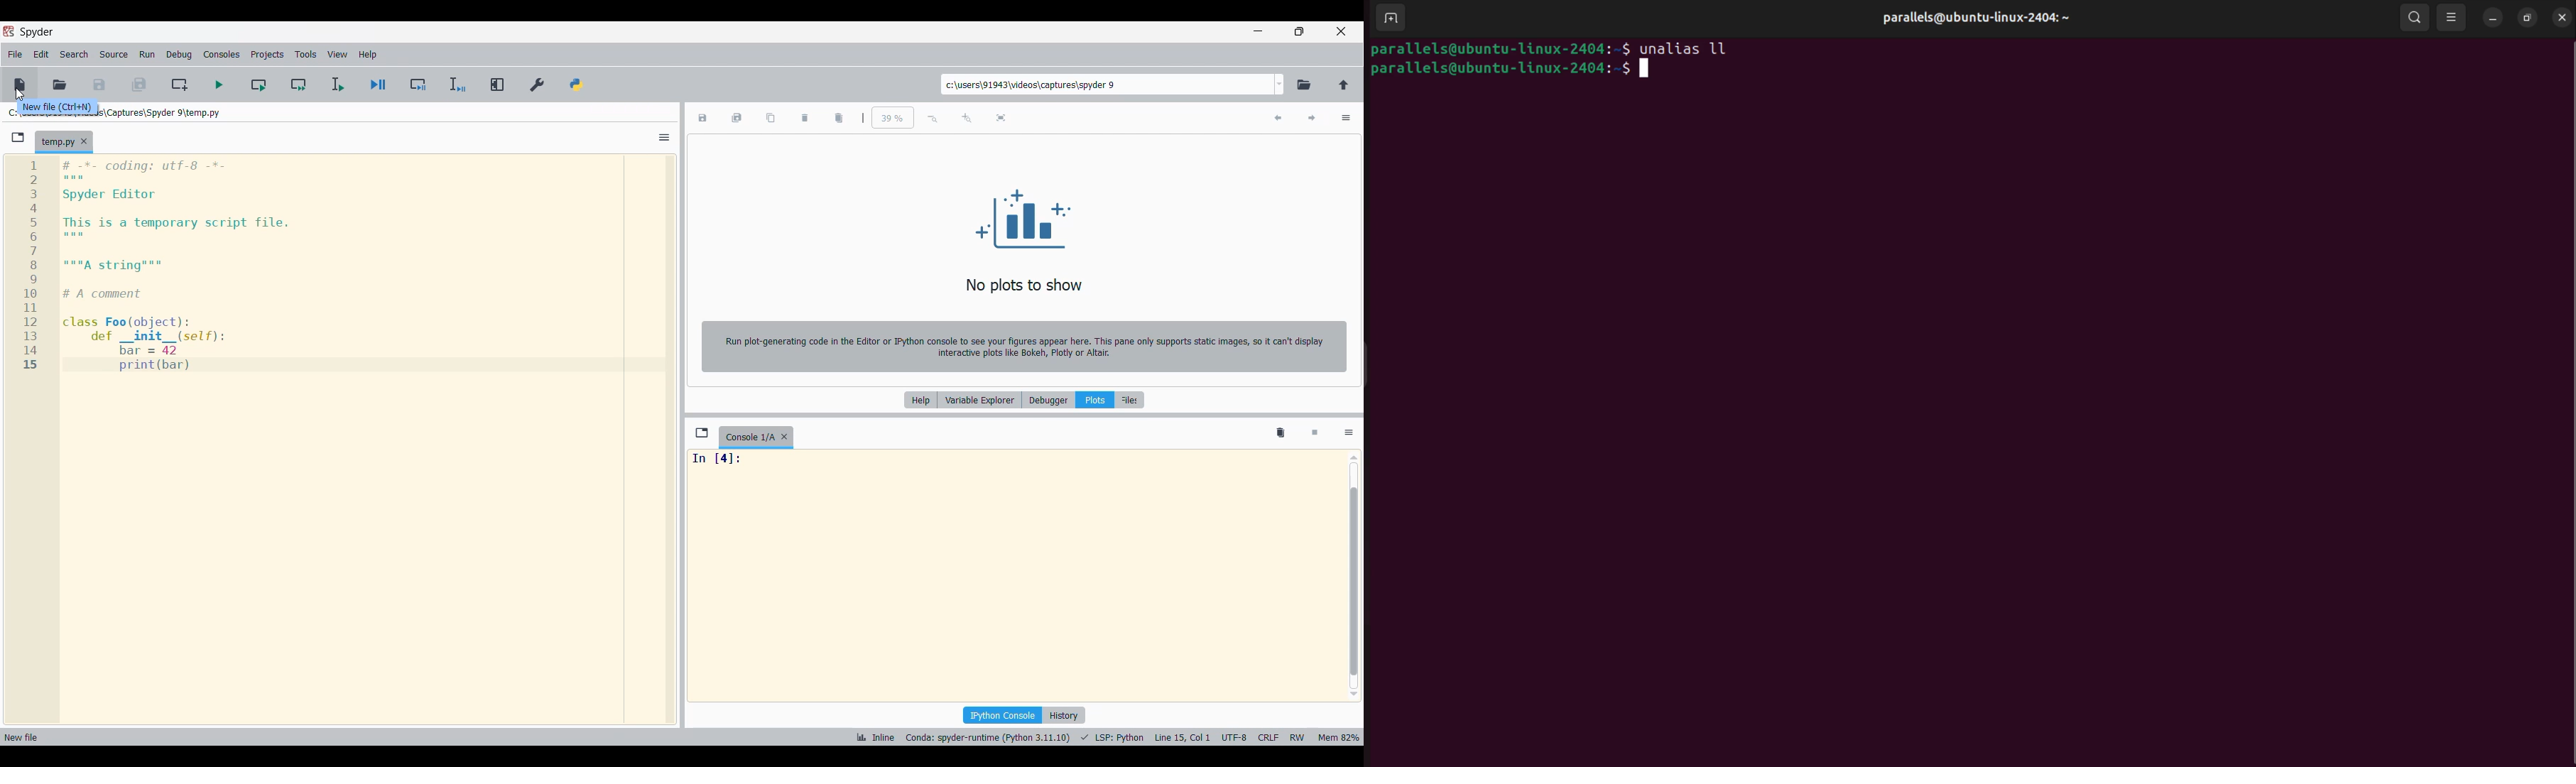 Image resolution: width=2576 pixels, height=784 pixels. What do you see at coordinates (1684, 48) in the screenshot?
I see `unalias ll` at bounding box center [1684, 48].